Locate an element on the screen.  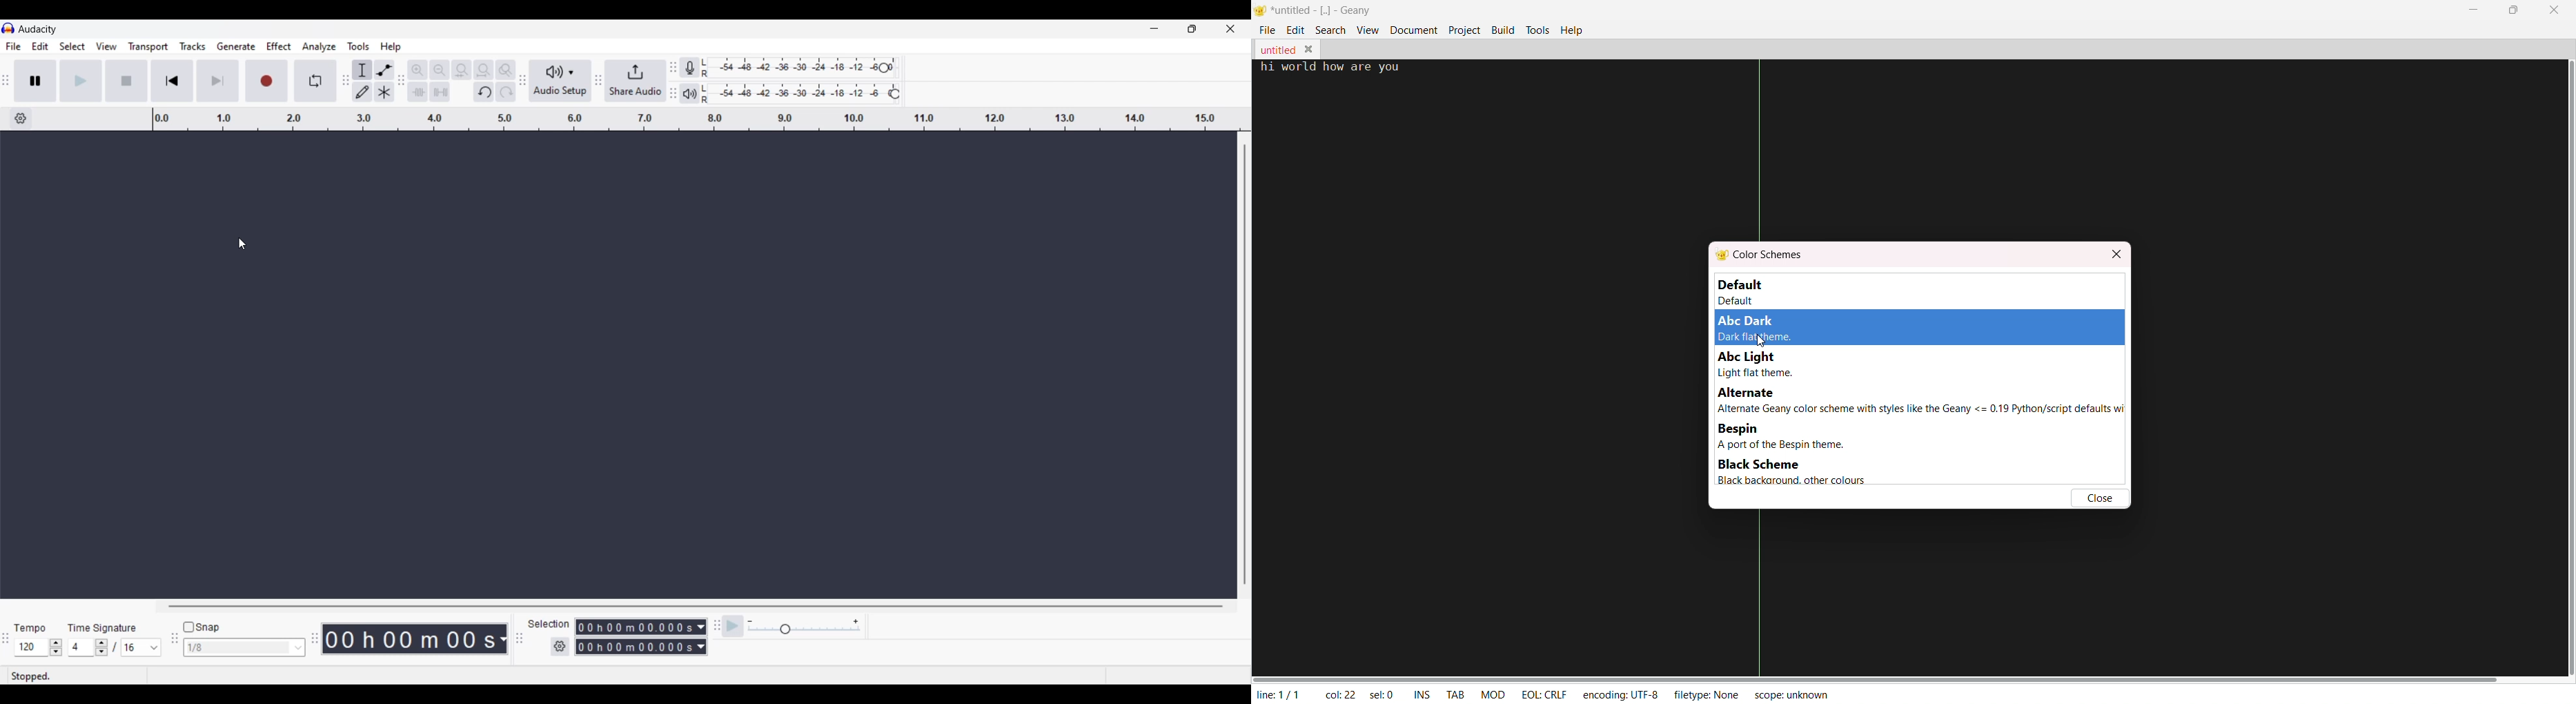
Selection tool is located at coordinates (362, 70).